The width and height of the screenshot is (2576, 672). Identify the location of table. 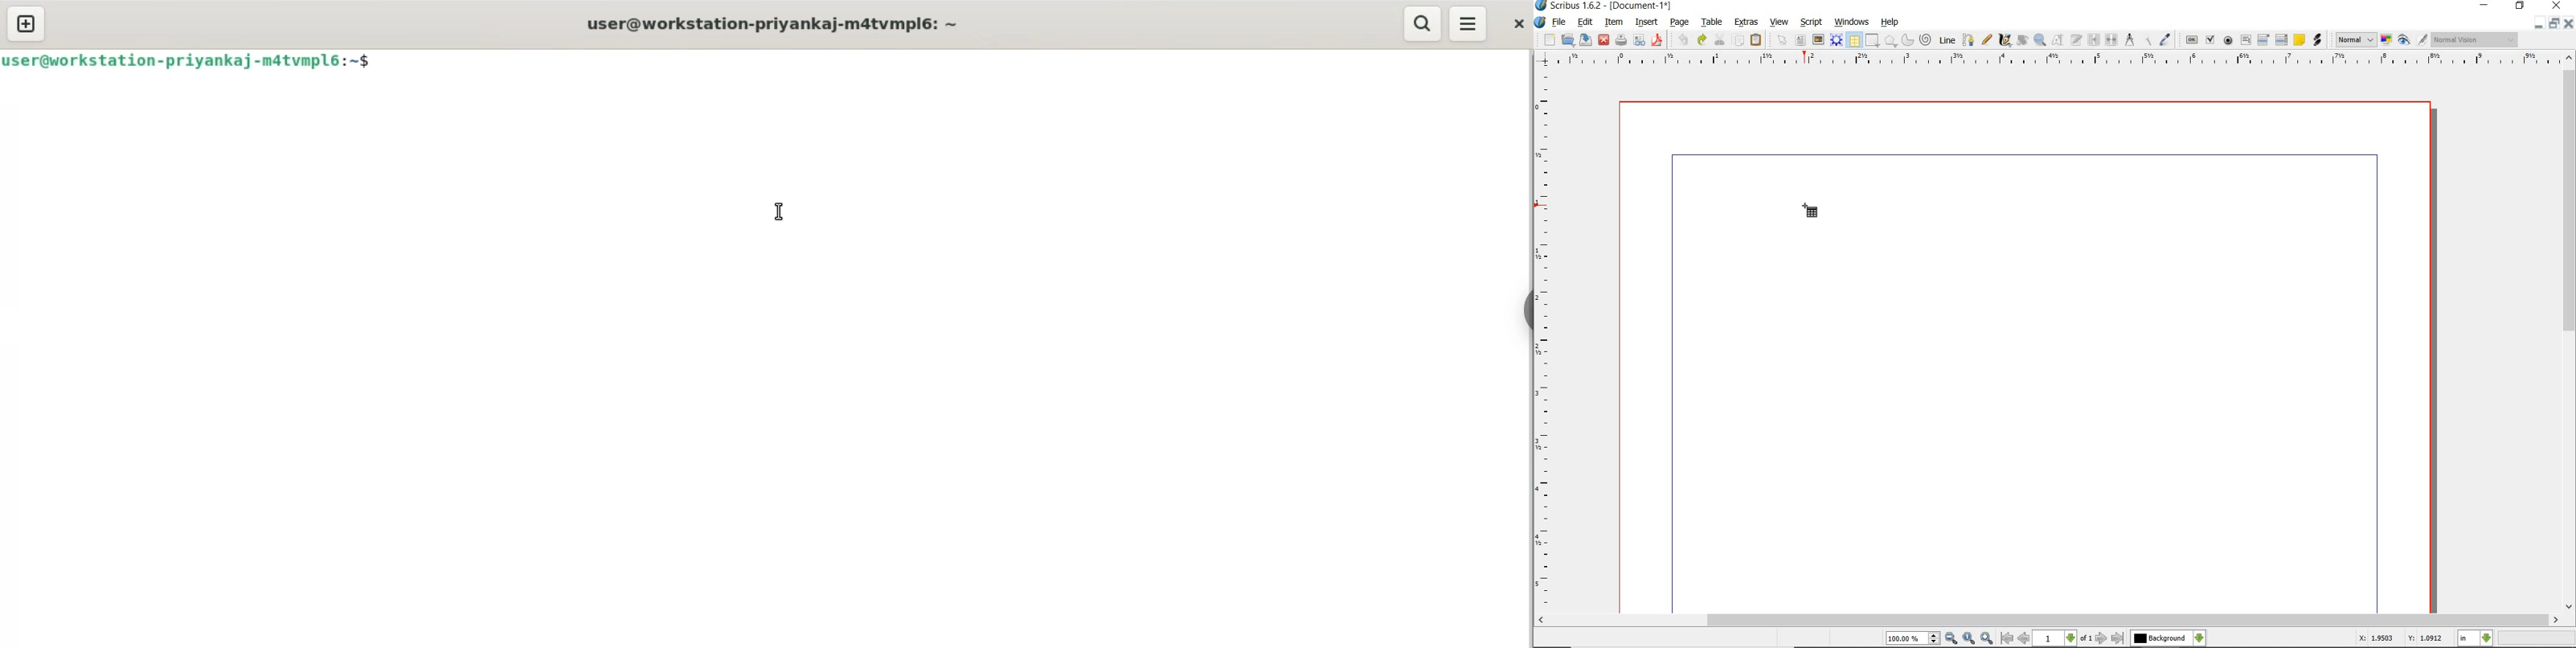
(1854, 41).